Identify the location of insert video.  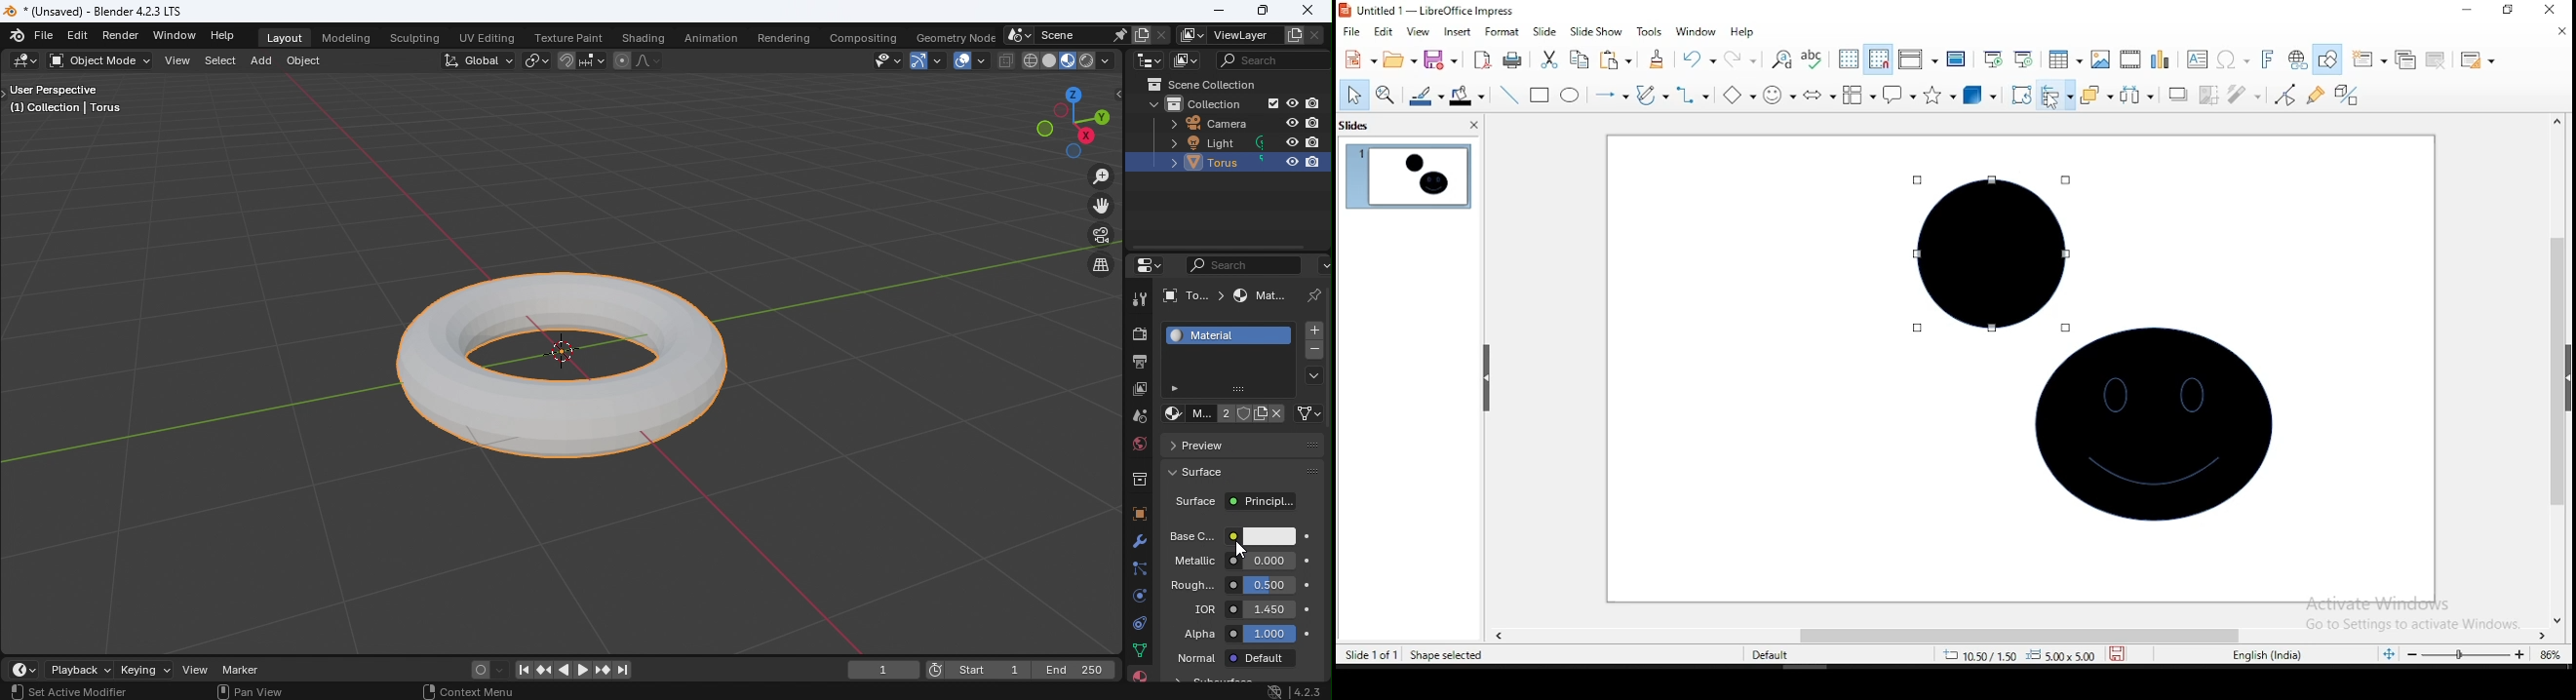
(2131, 59).